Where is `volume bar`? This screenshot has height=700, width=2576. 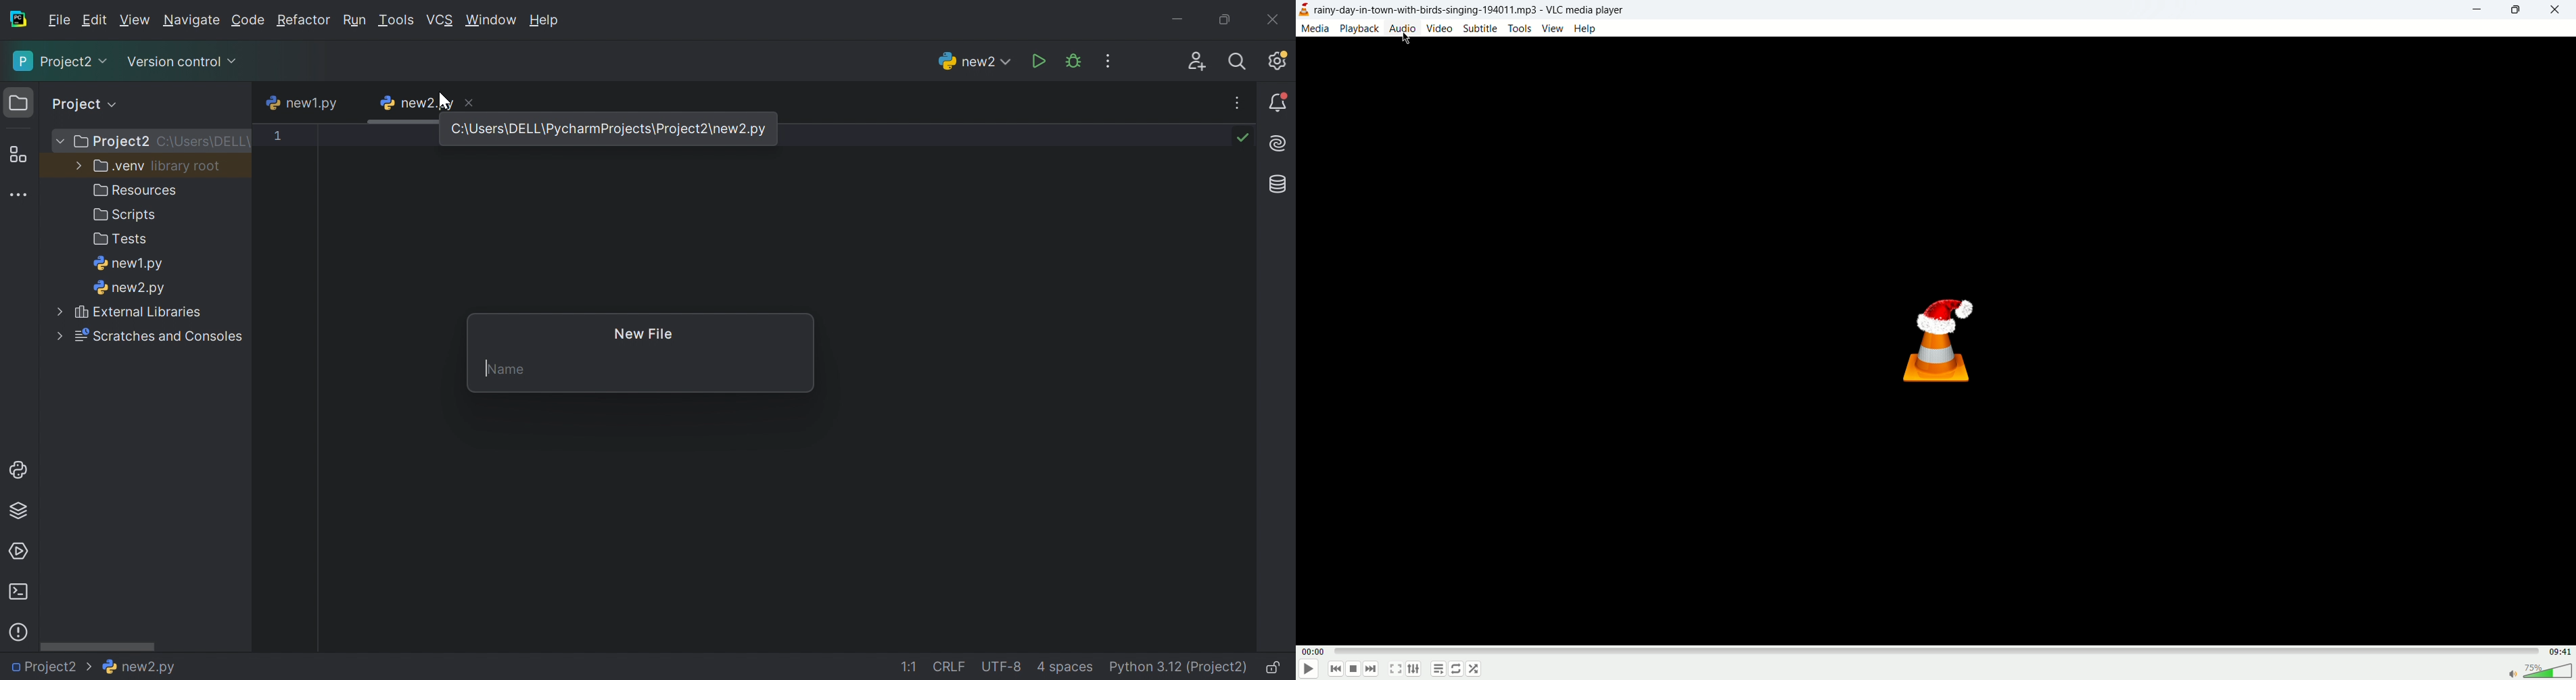
volume bar is located at coordinates (2539, 672).